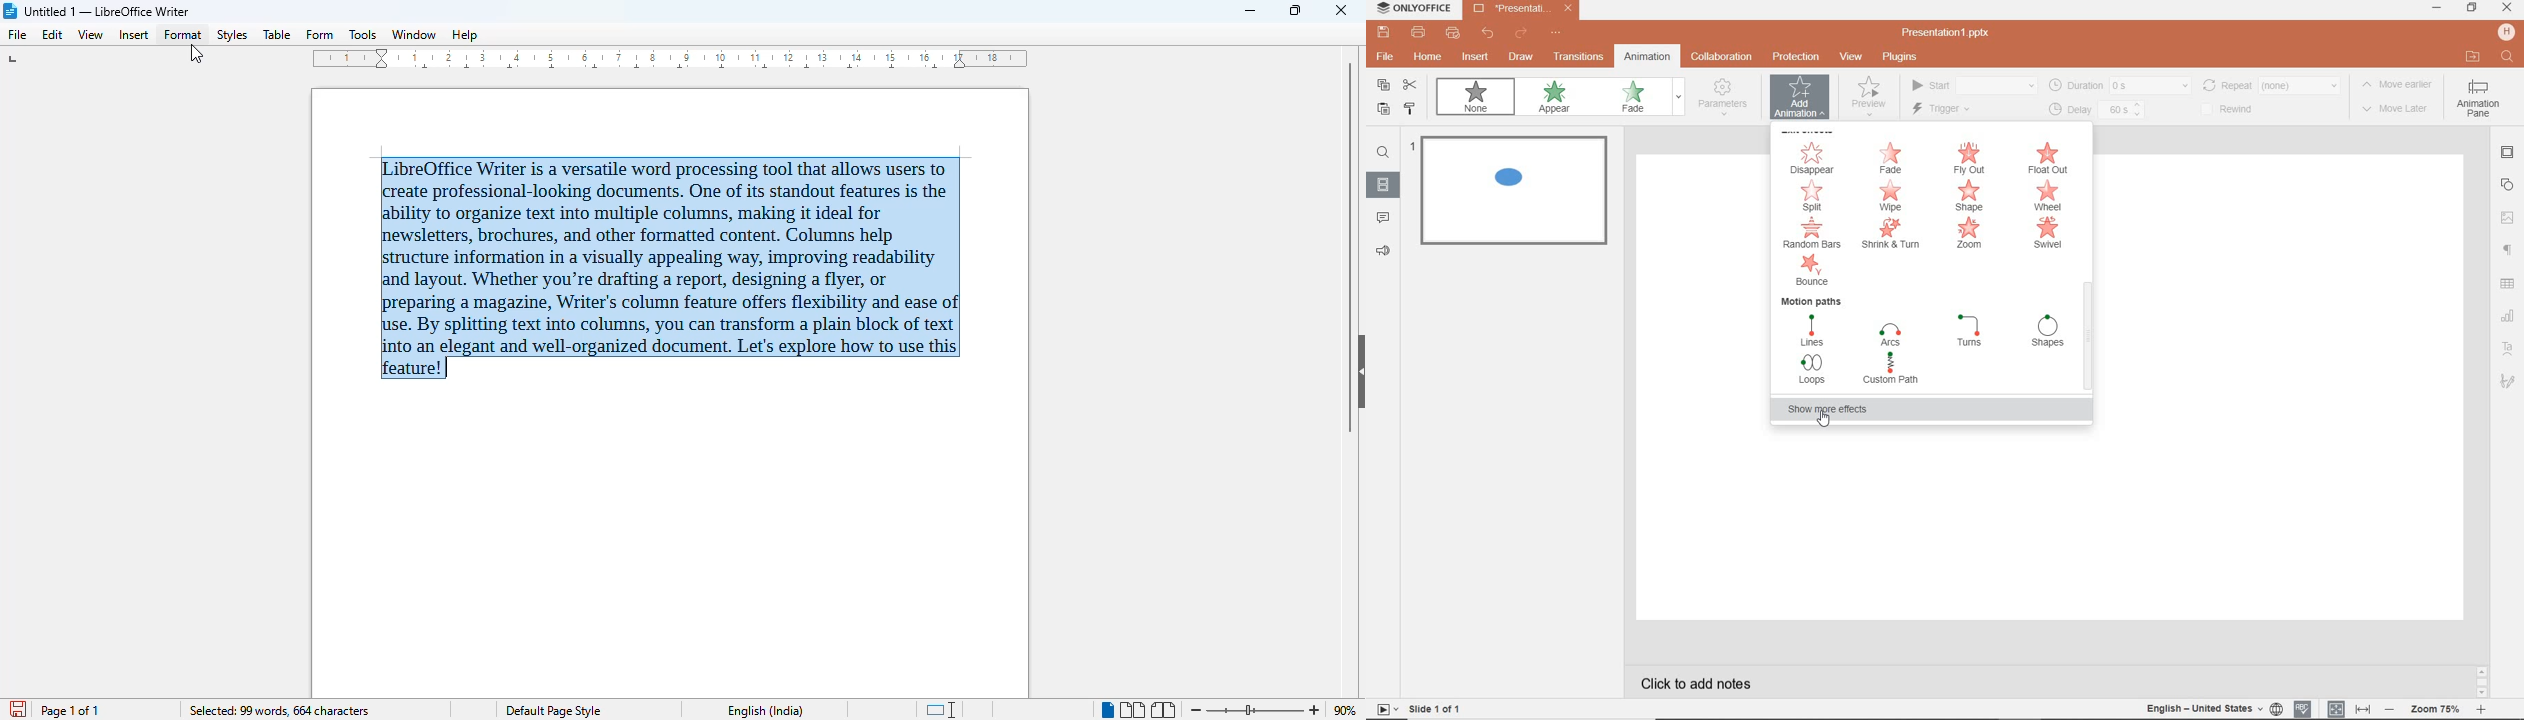 This screenshot has height=728, width=2548. Describe the element at coordinates (1556, 34) in the screenshot. I see `customize quick access toolbar` at that location.